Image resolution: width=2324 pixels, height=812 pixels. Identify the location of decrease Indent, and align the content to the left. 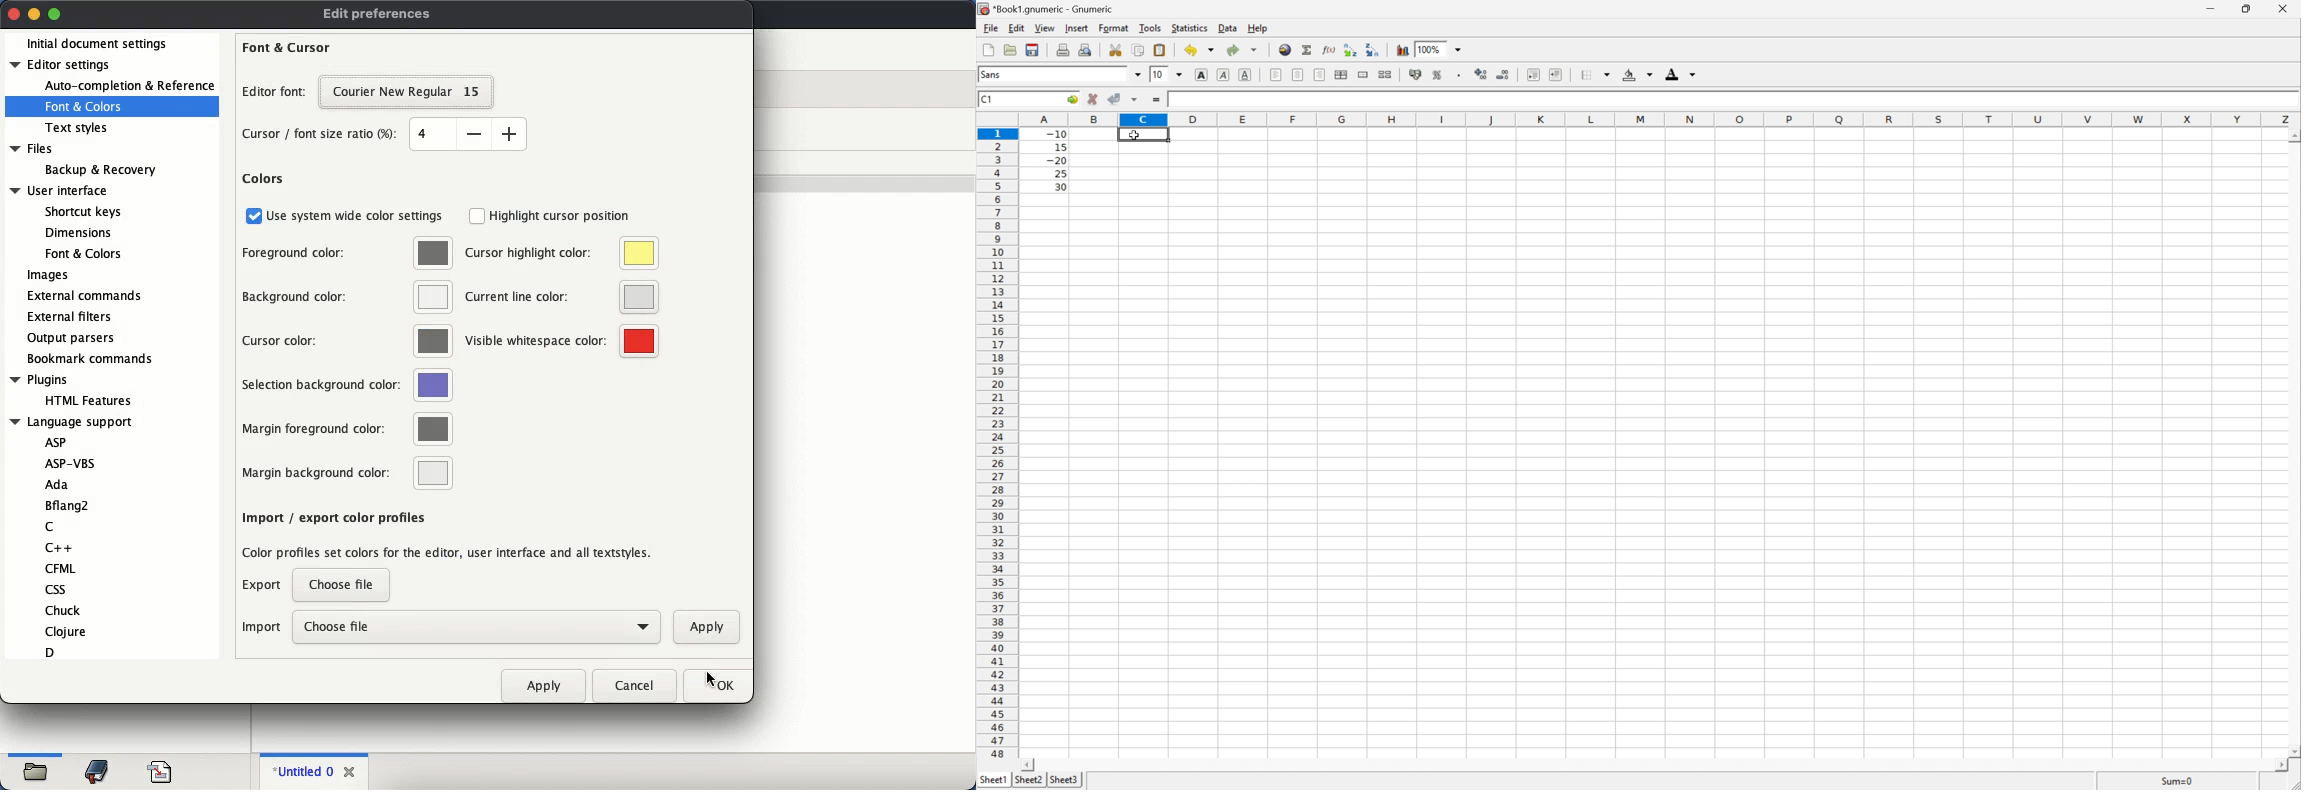
(1533, 75).